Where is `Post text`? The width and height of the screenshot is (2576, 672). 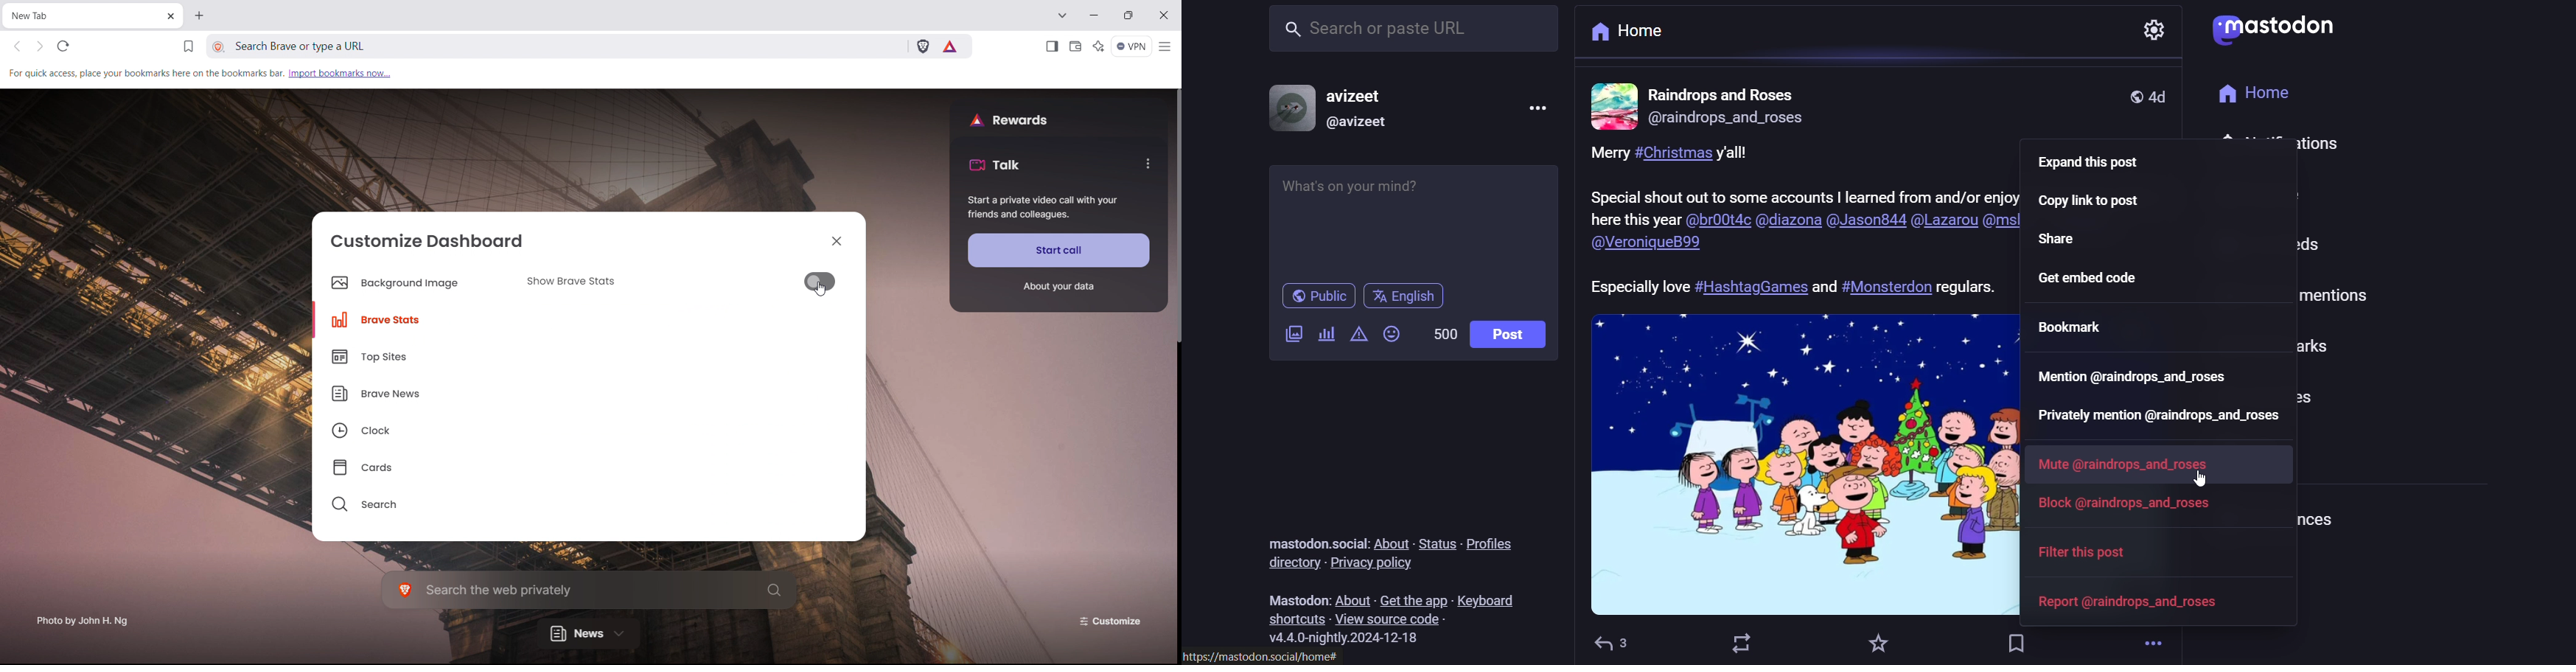 Post text is located at coordinates (1788, 284).